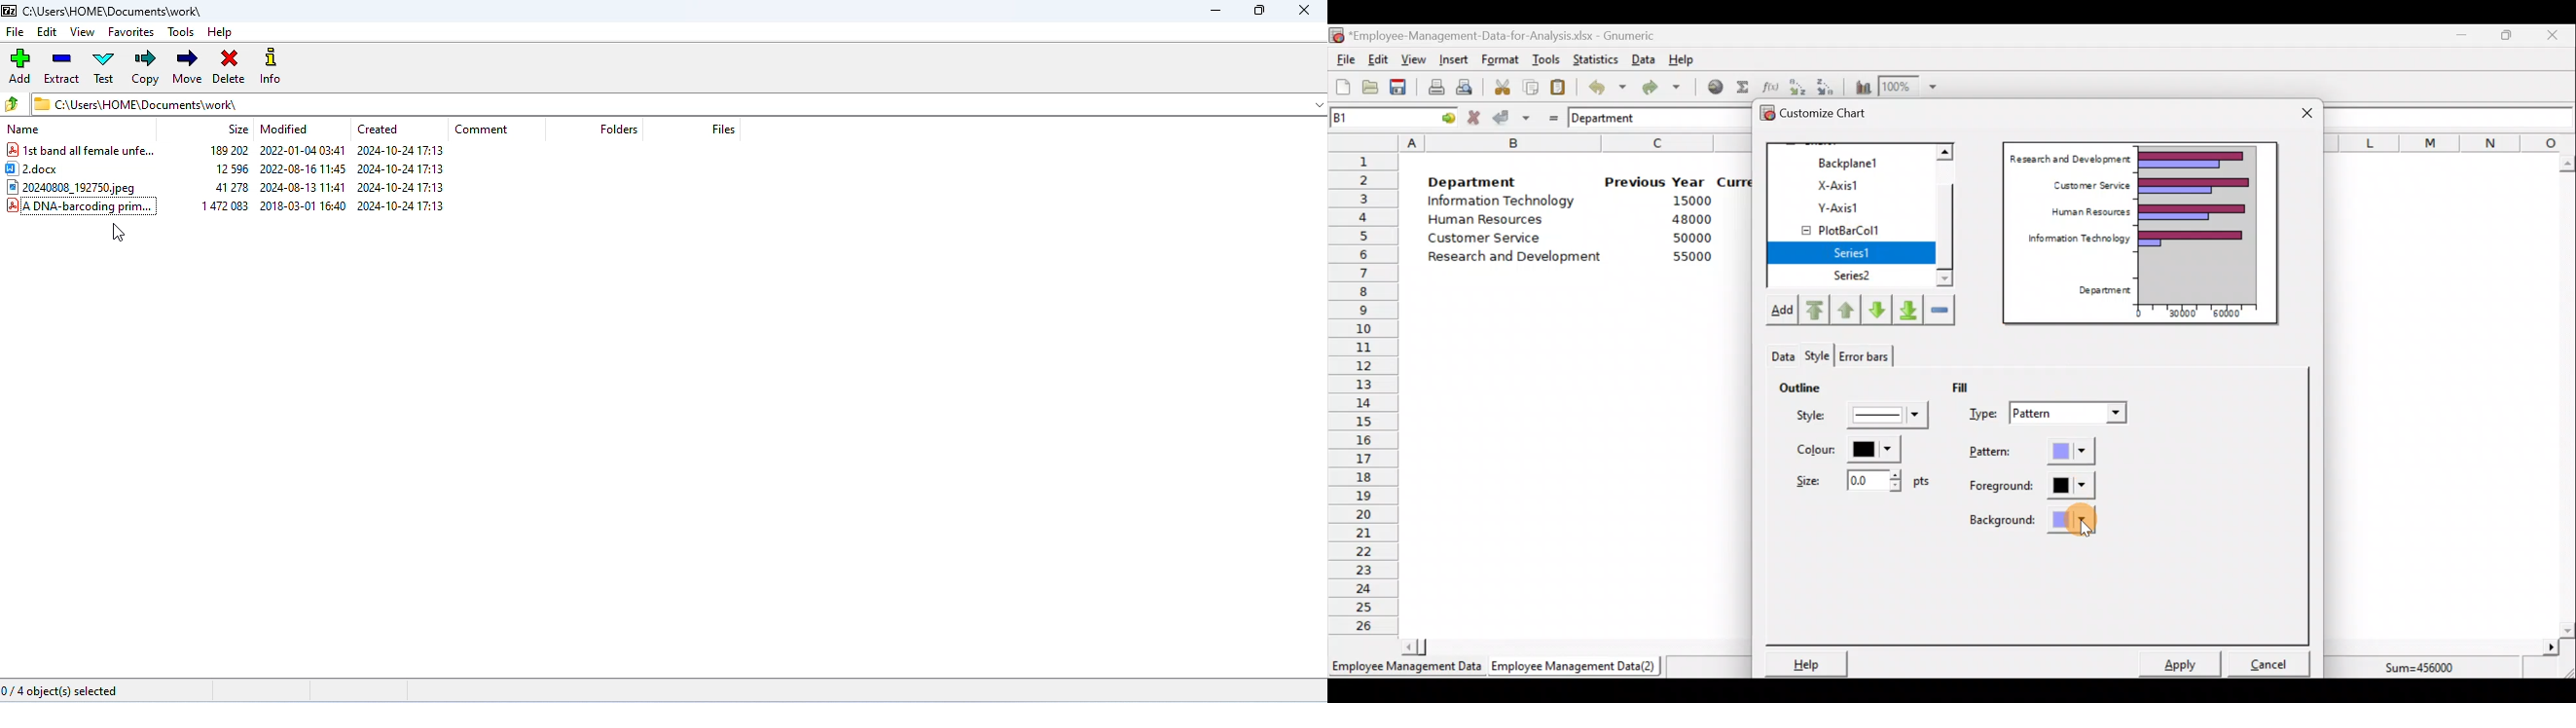 Image resolution: width=2576 pixels, height=728 pixels. Describe the element at coordinates (2507, 34) in the screenshot. I see `Maximize` at that location.